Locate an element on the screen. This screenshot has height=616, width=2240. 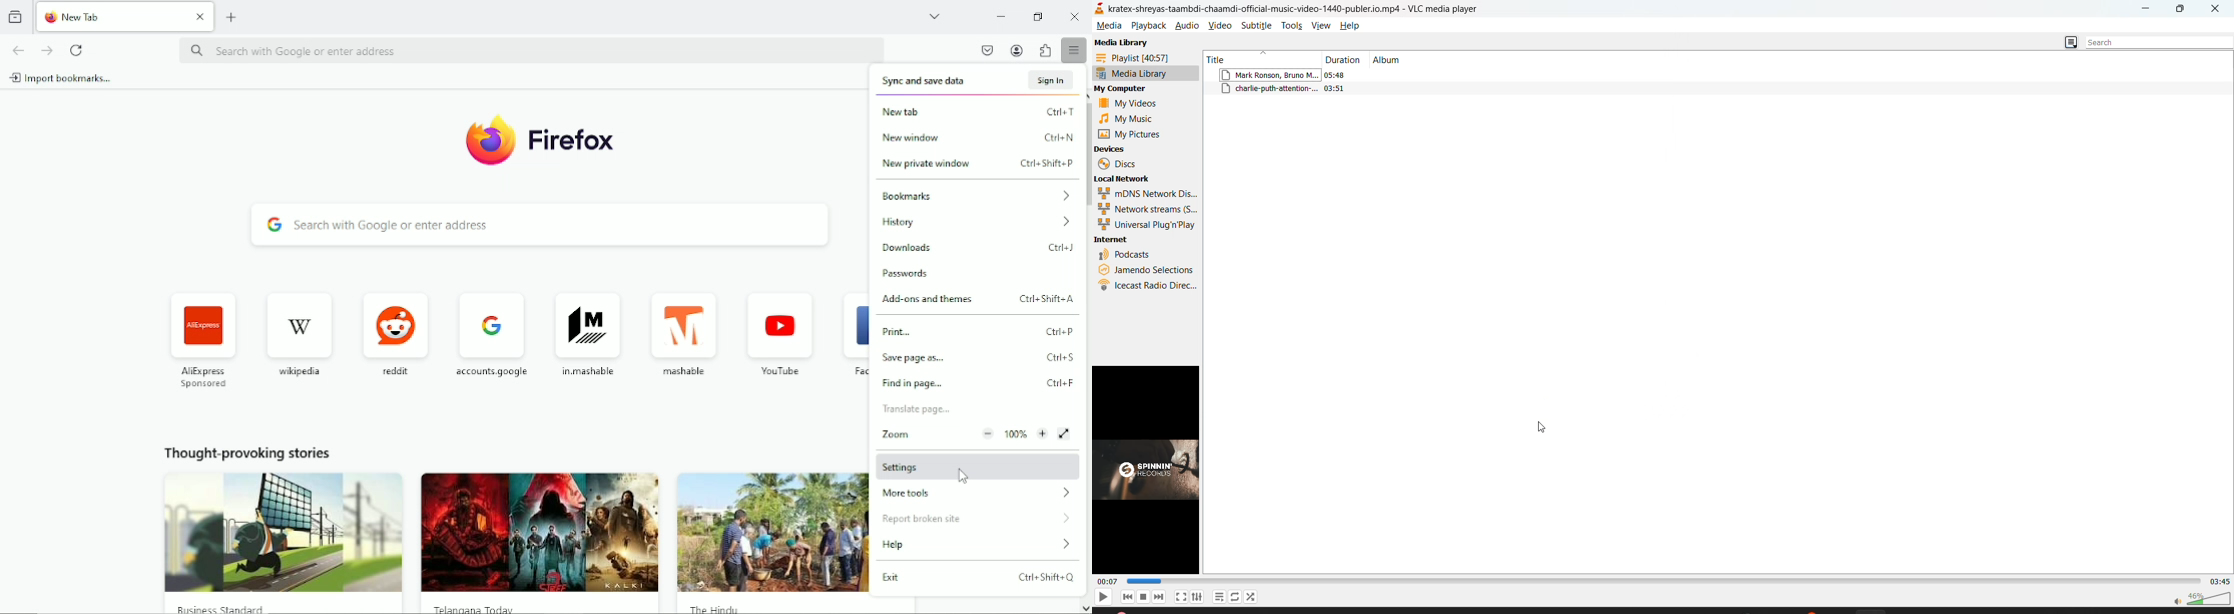
Zoom is located at coordinates (975, 434).